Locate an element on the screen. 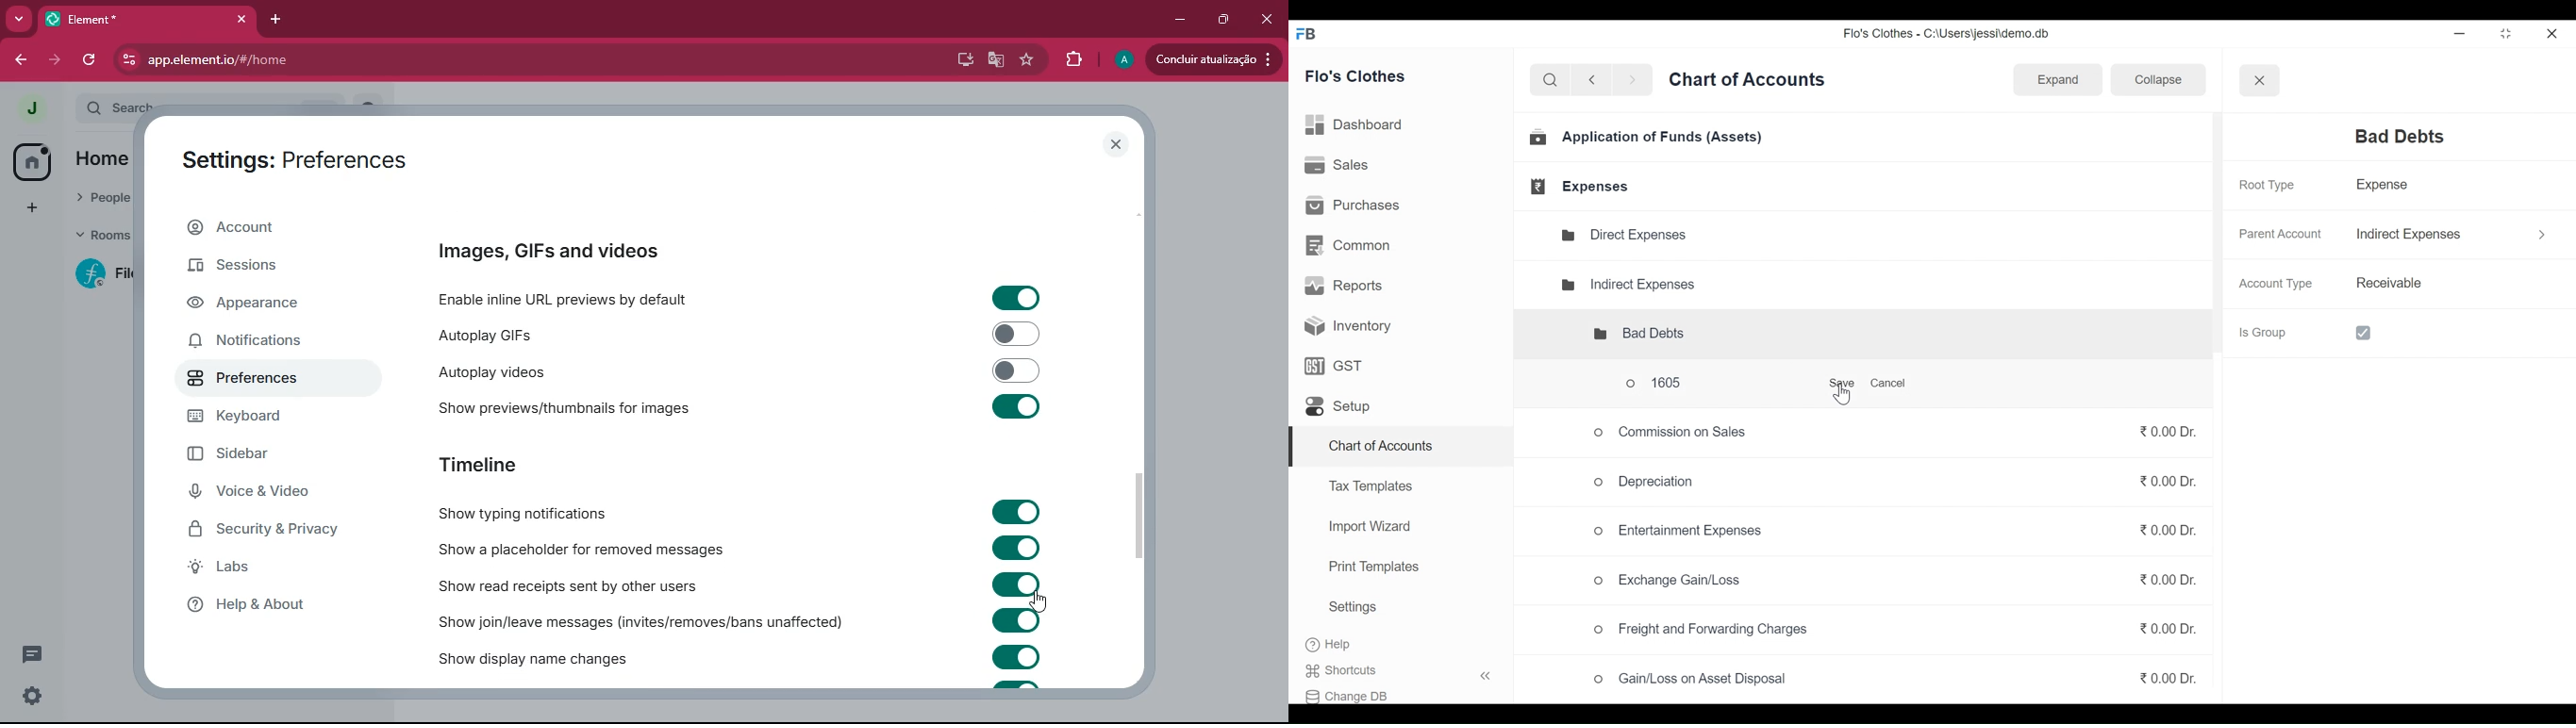 The image size is (2576, 728). Receivable is located at coordinates (2387, 284).